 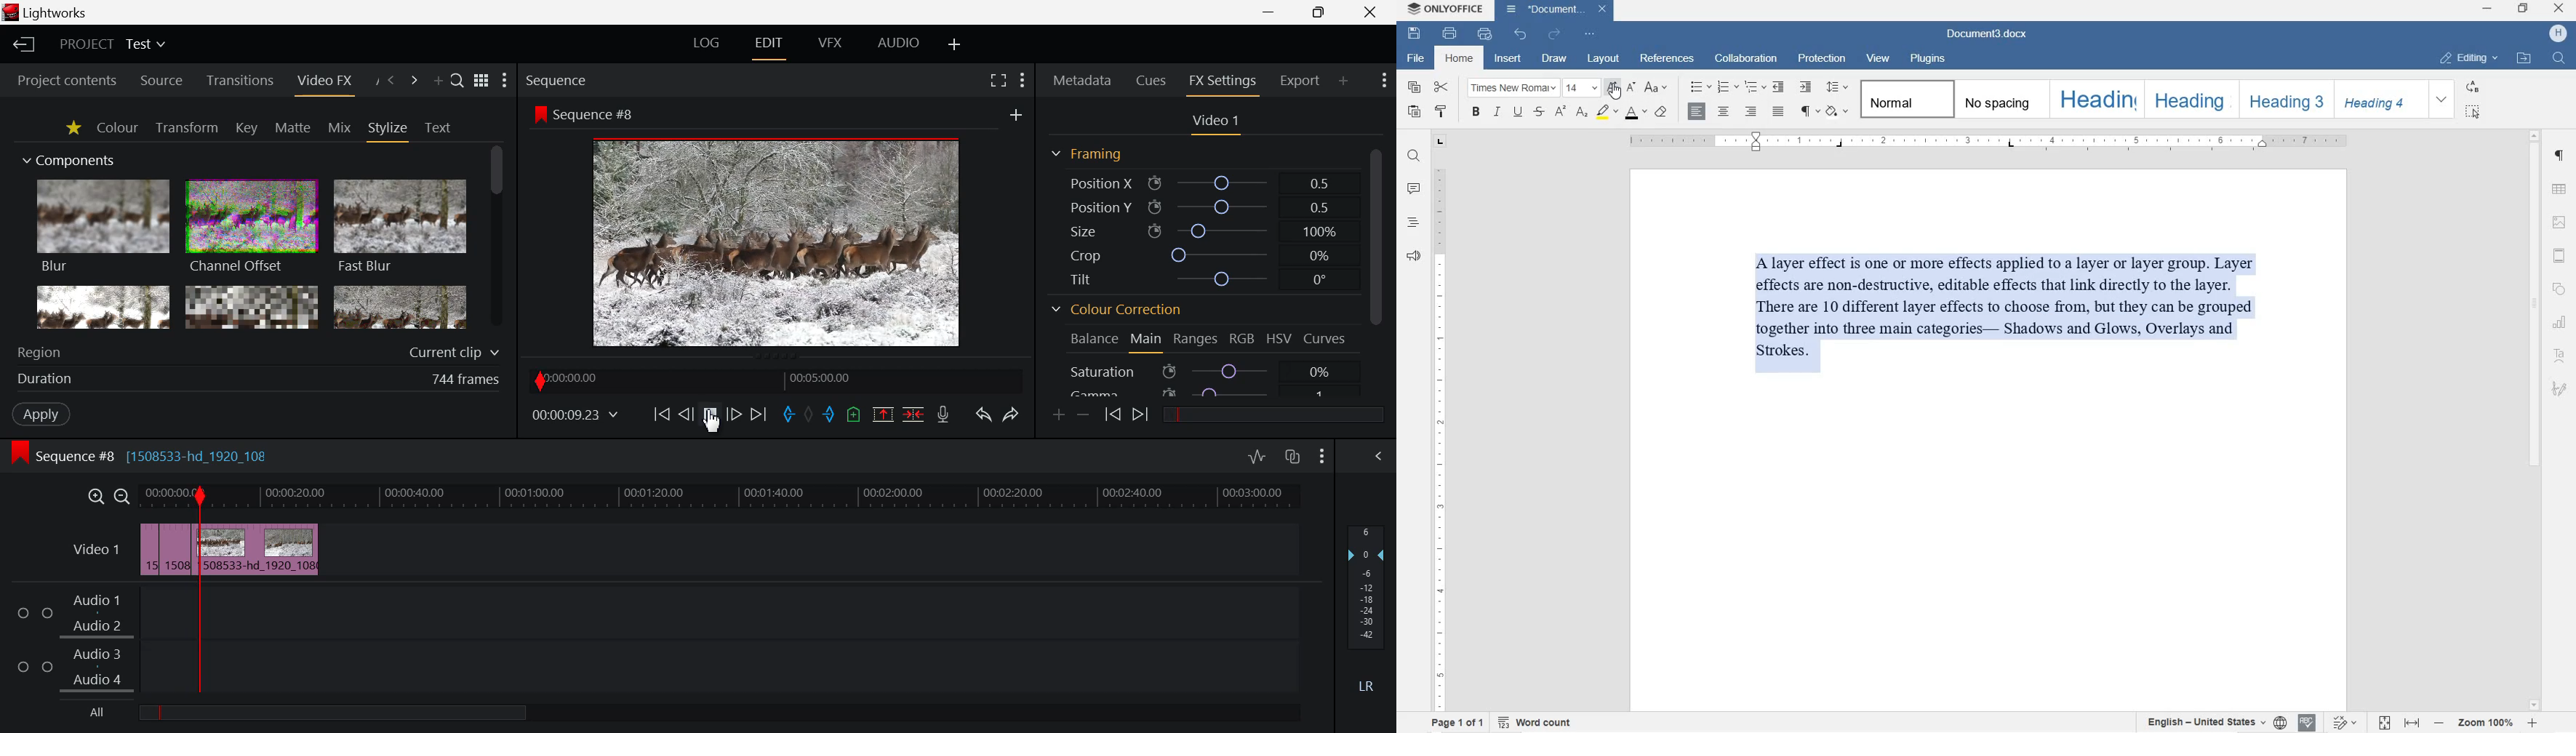 I want to click on Stylize, so click(x=389, y=130).